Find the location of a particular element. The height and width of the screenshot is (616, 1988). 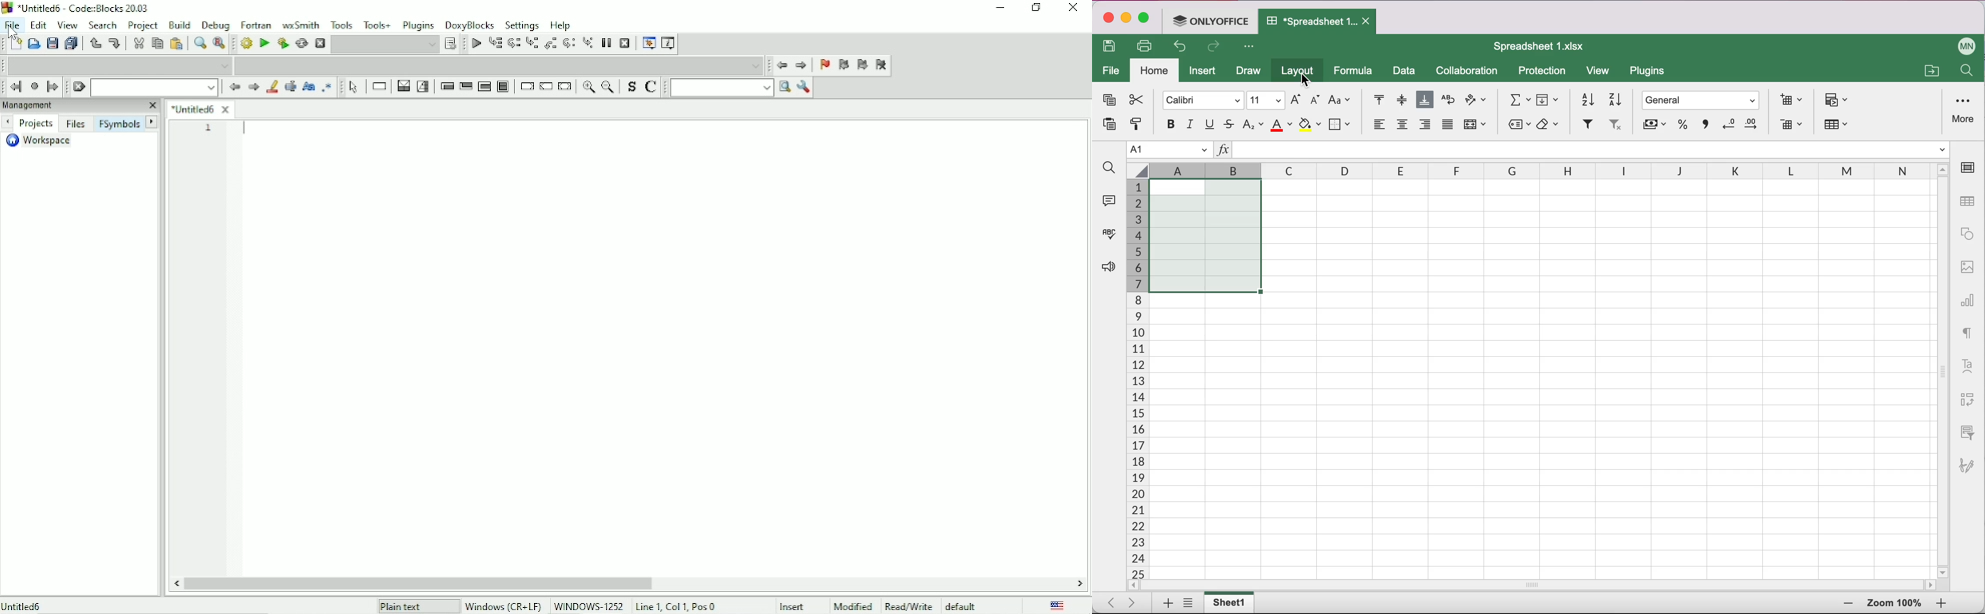

Return-instruction is located at coordinates (566, 86).